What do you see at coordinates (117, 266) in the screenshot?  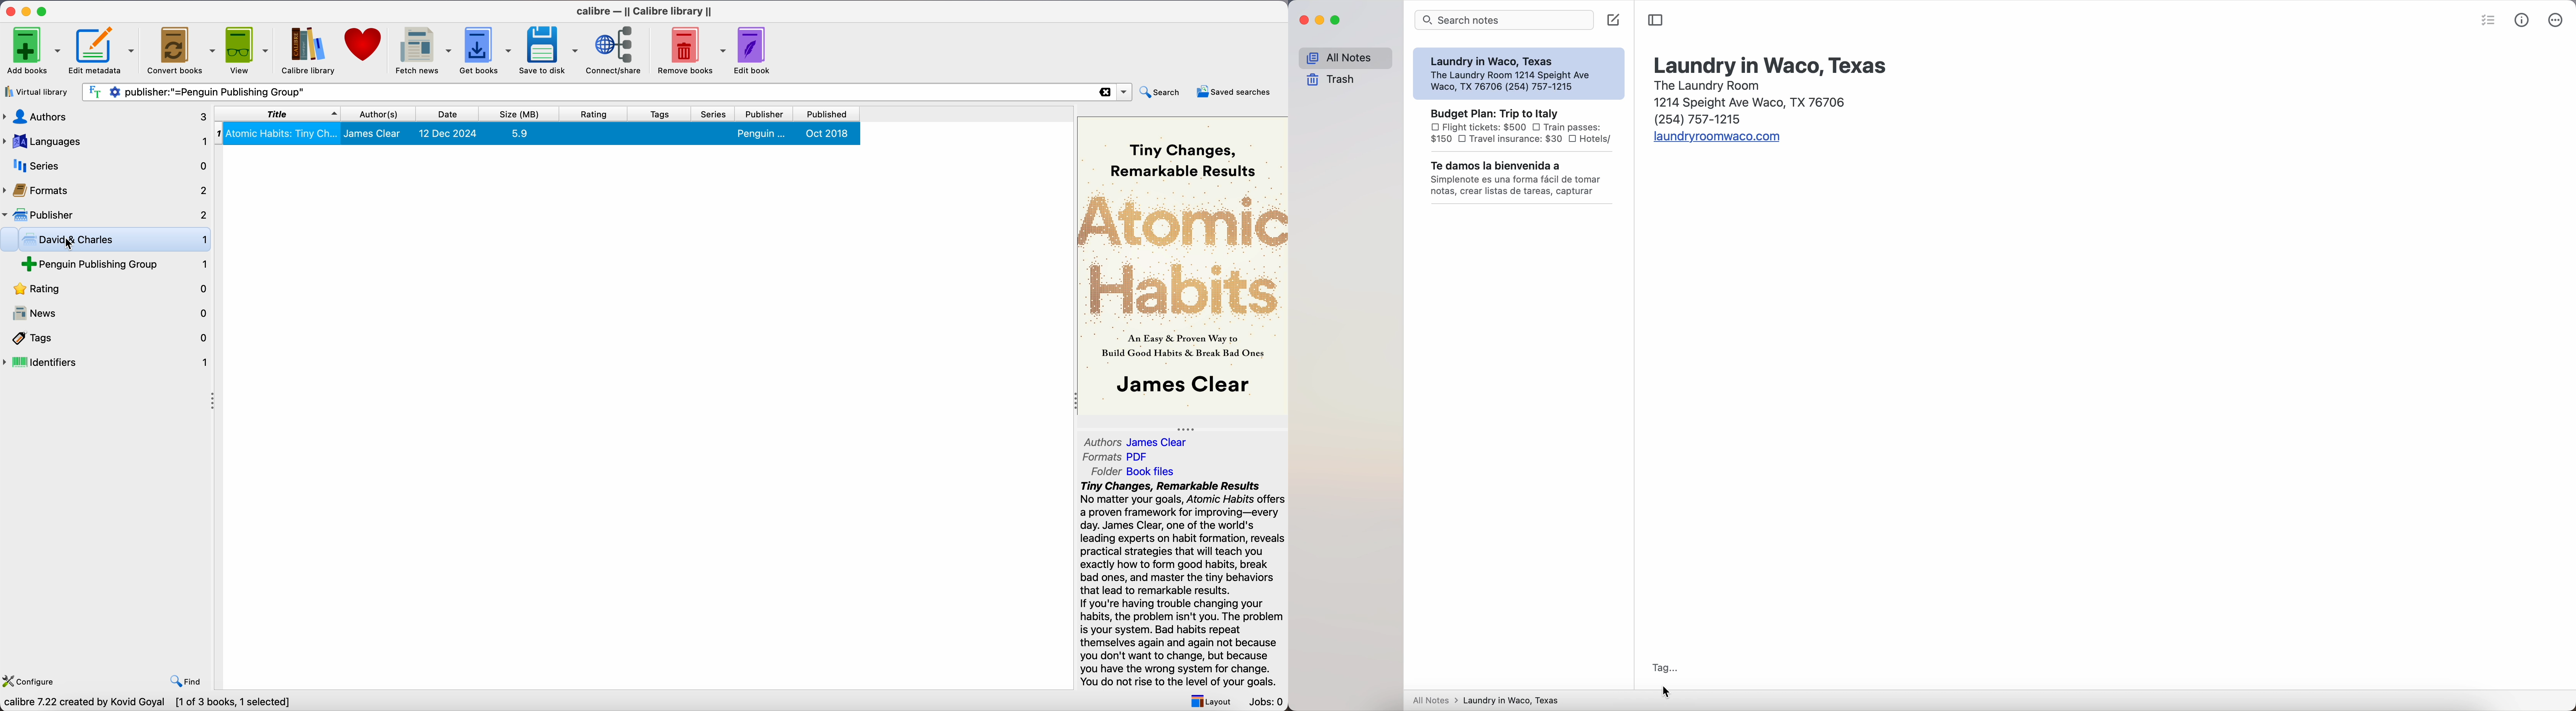 I see `Penguin in Publishing Group` at bounding box center [117, 266].